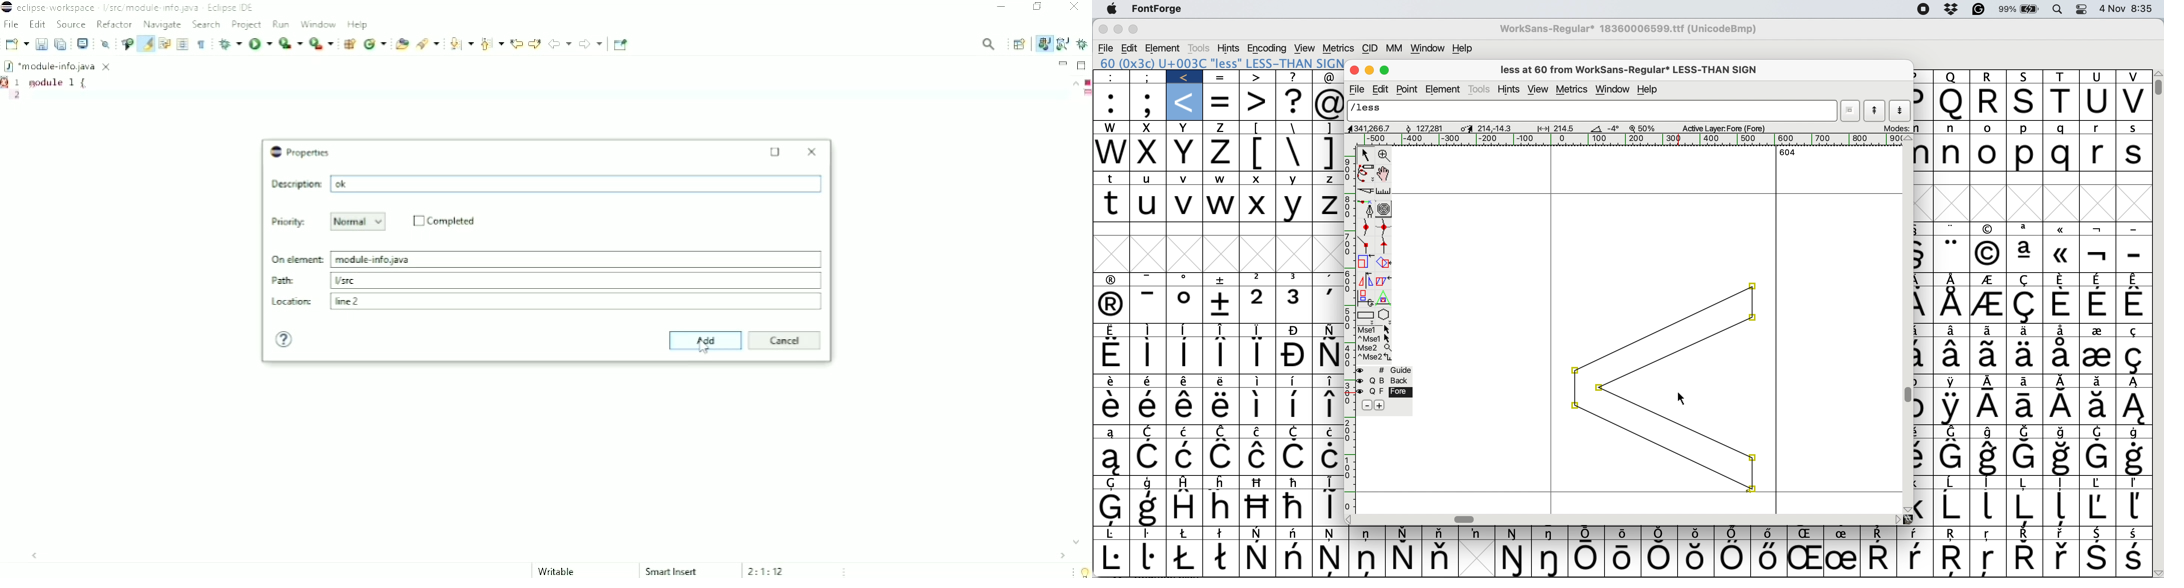 Image resolution: width=2184 pixels, height=588 pixels. Describe the element at coordinates (1259, 382) in the screenshot. I see `Symbol` at that location.